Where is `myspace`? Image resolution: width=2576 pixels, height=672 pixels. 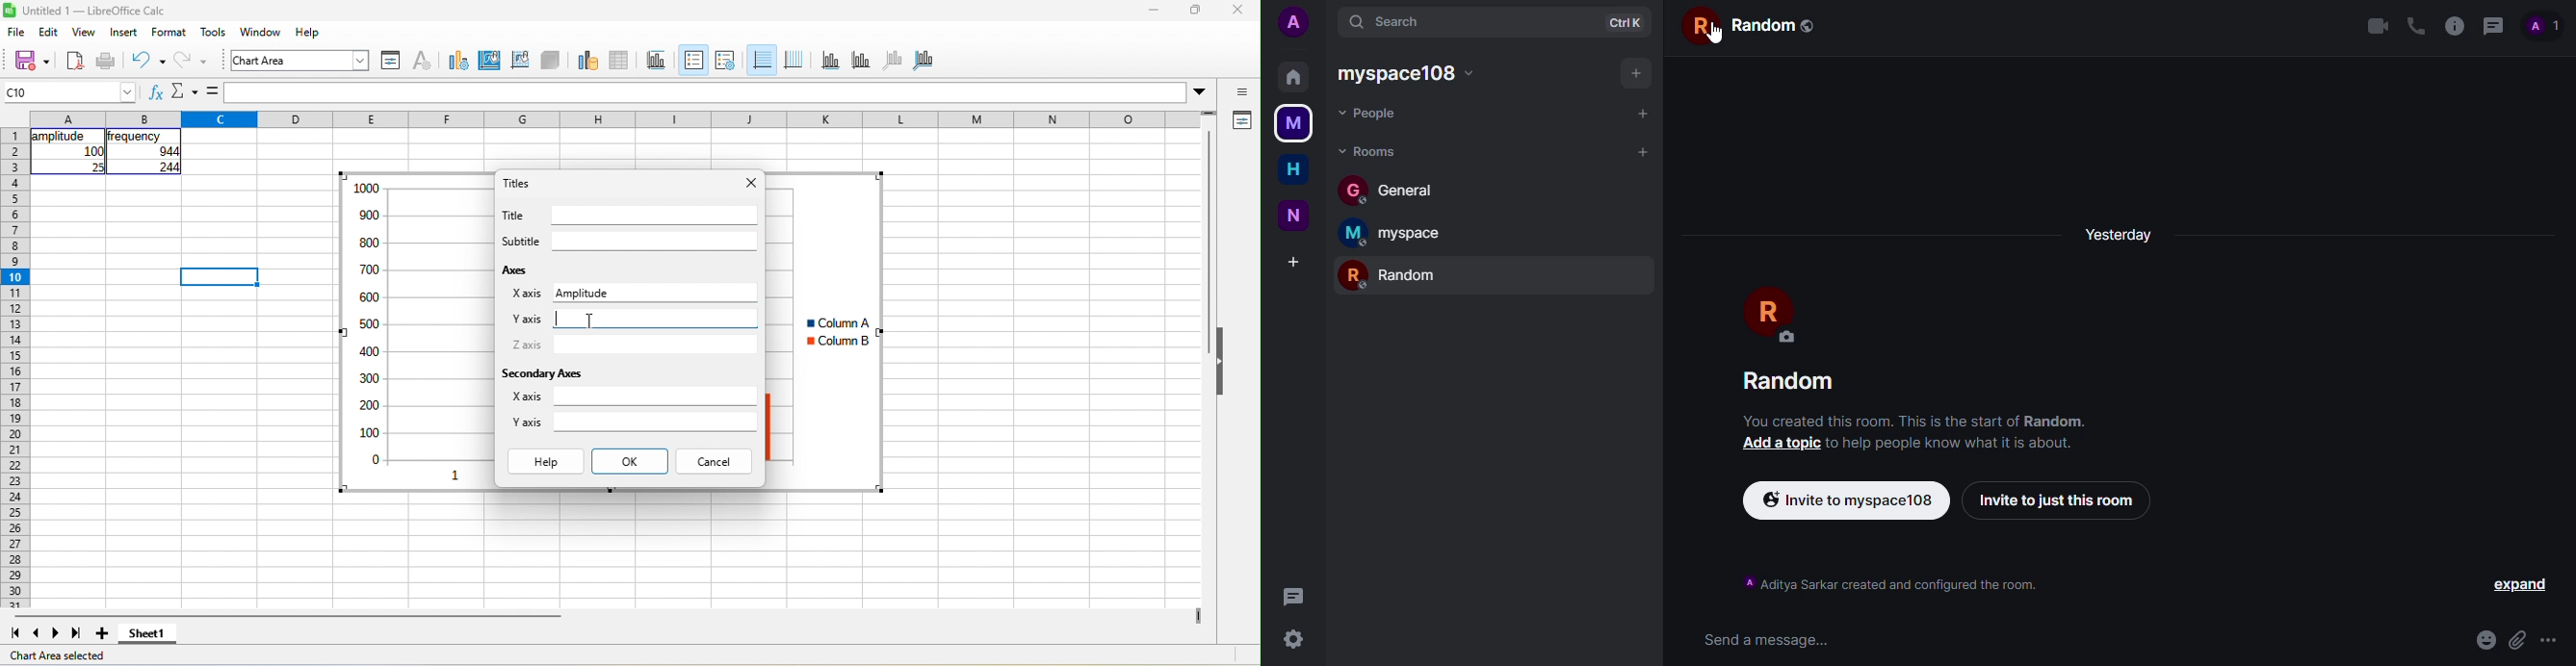 myspace is located at coordinates (1395, 233).